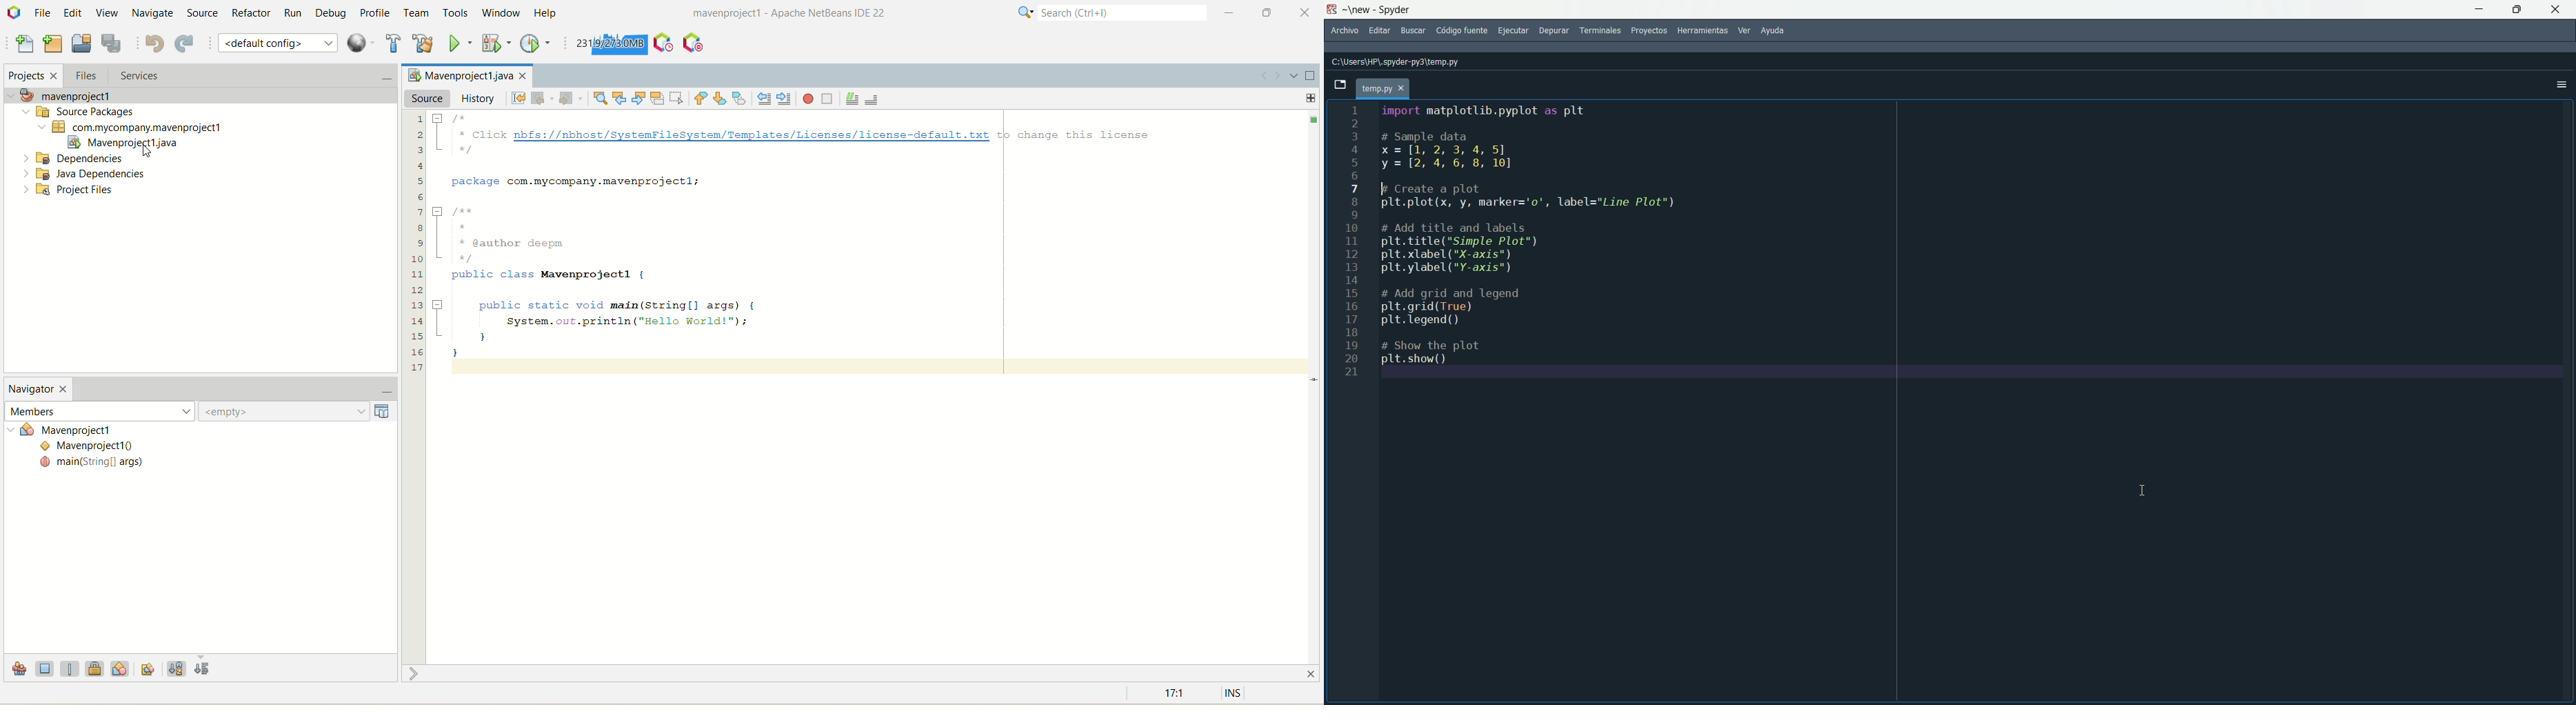 Image resolution: width=2576 pixels, height=728 pixels. What do you see at coordinates (1514, 31) in the screenshot?
I see `ejecutar` at bounding box center [1514, 31].